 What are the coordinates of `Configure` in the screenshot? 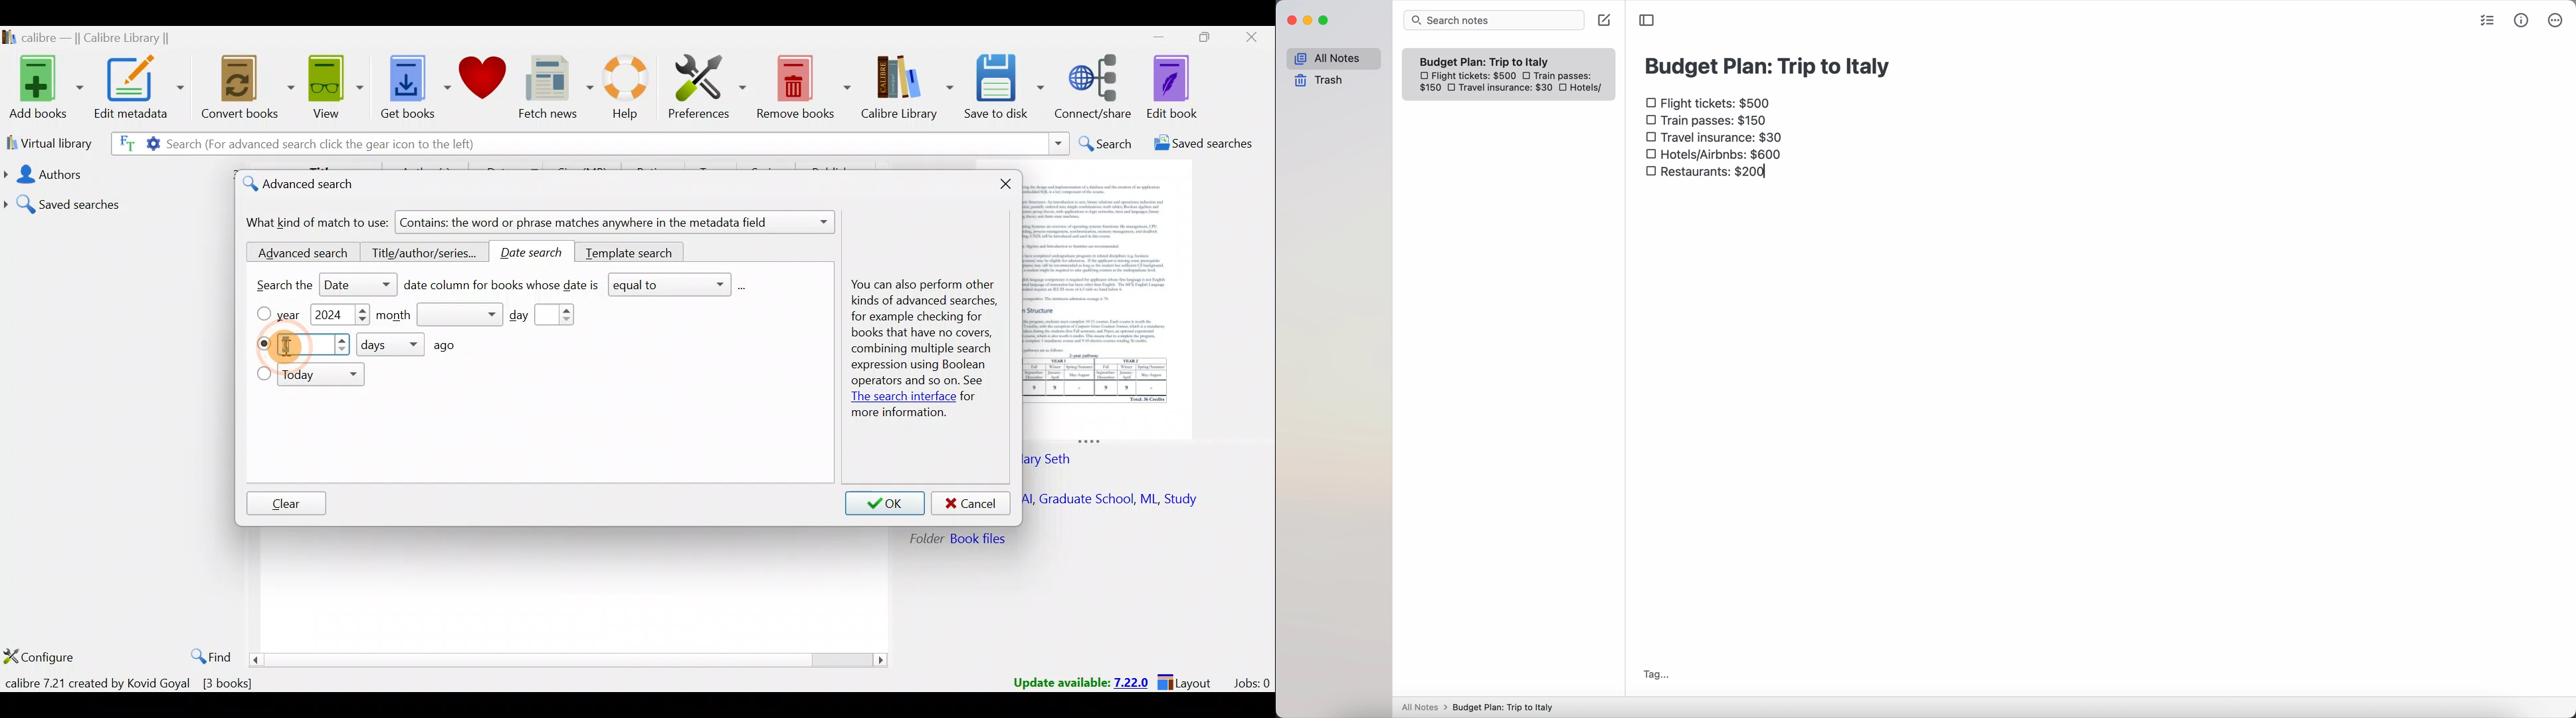 It's located at (40, 658).